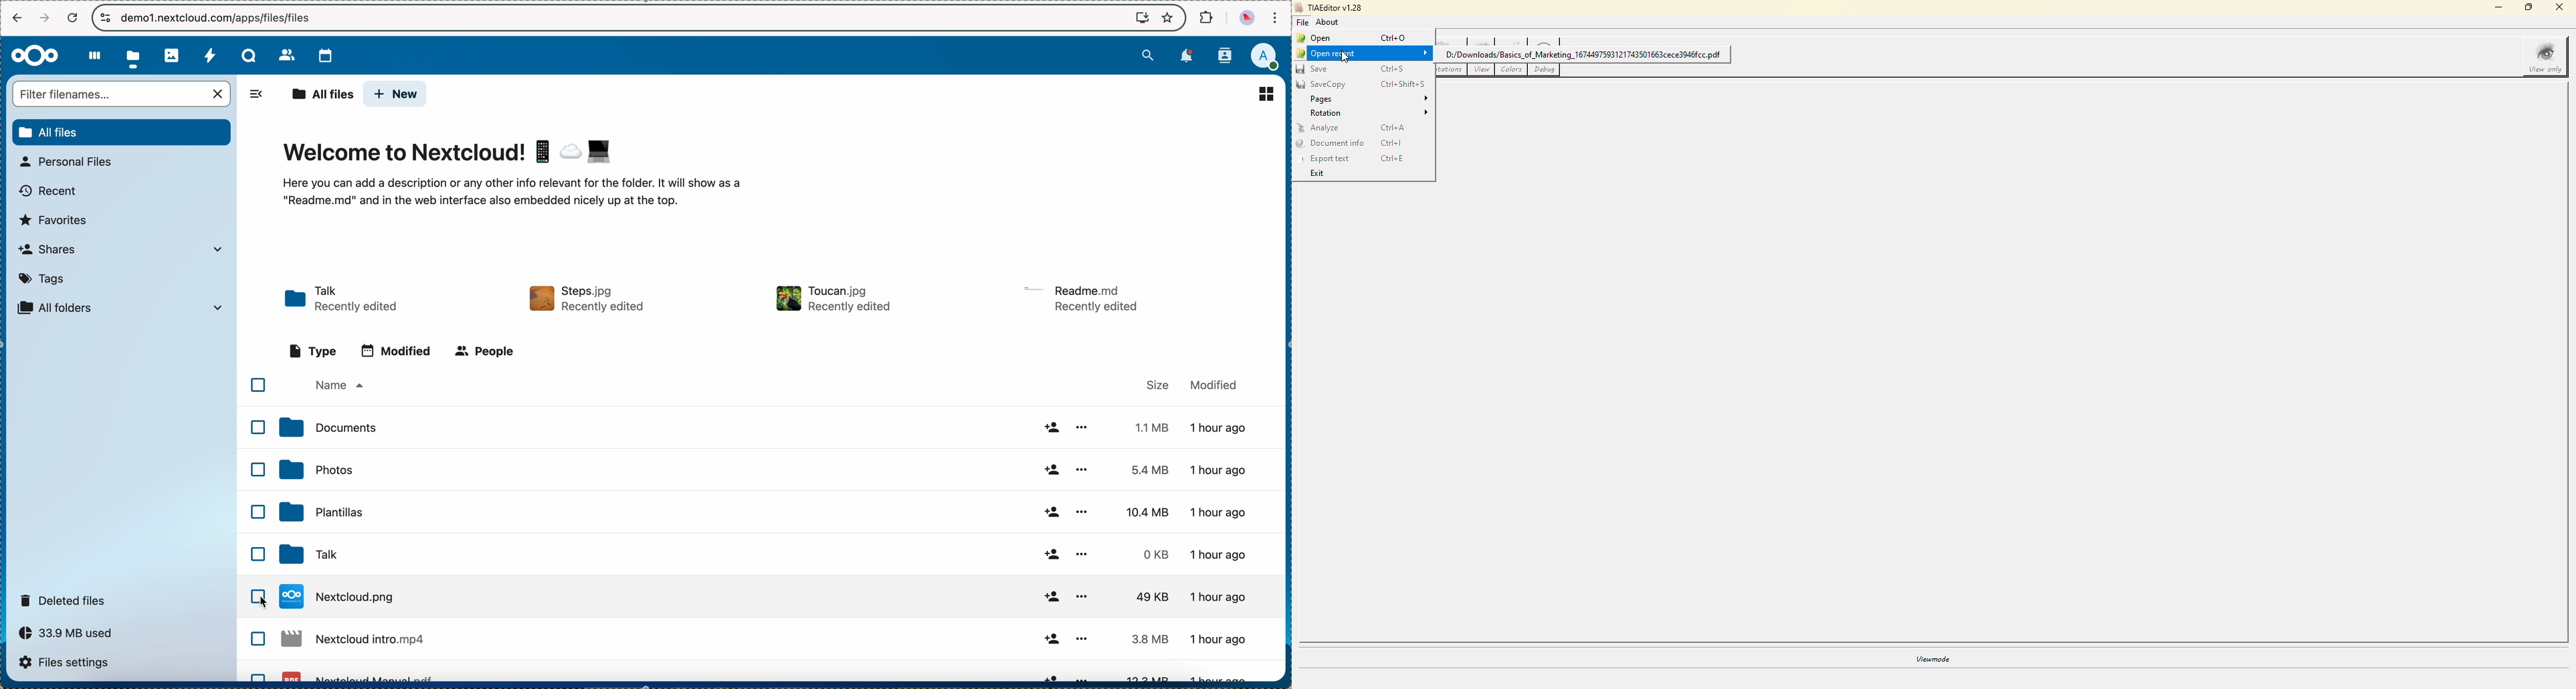 The image size is (2576, 700). I want to click on Talk, so click(766, 554).